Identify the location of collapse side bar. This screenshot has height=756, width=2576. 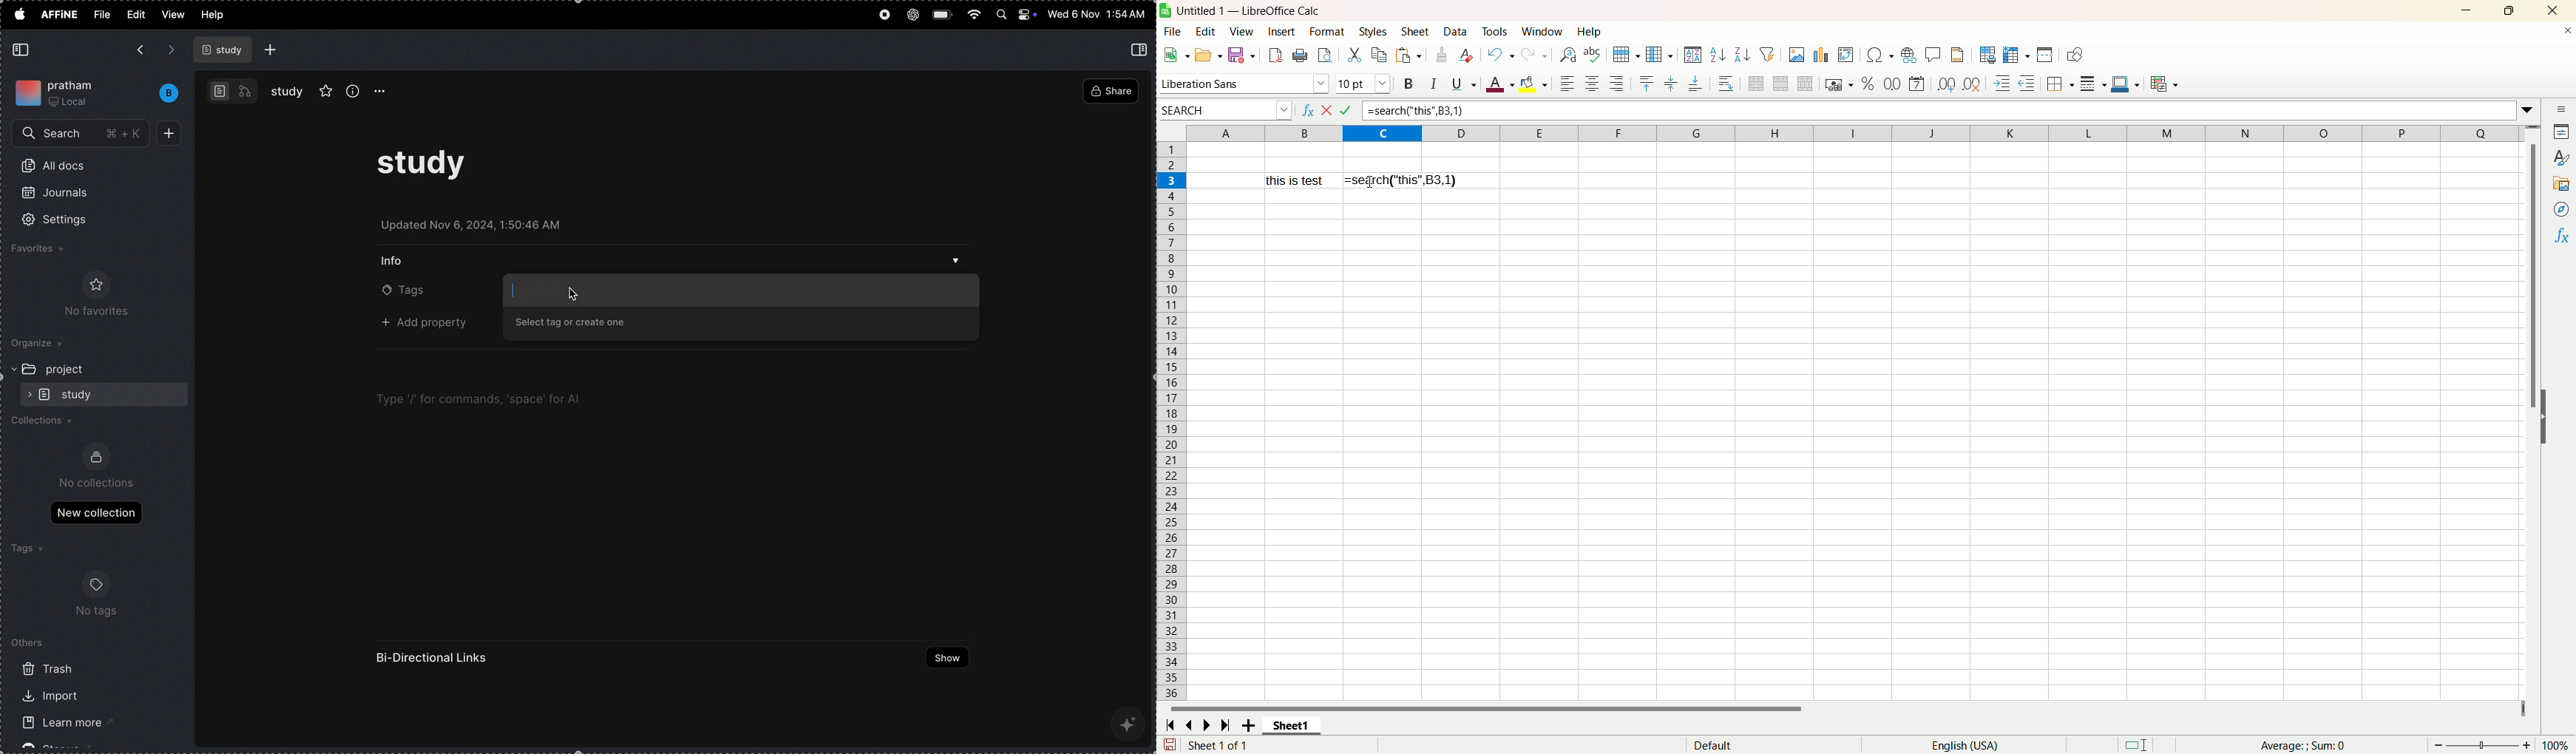
(22, 50).